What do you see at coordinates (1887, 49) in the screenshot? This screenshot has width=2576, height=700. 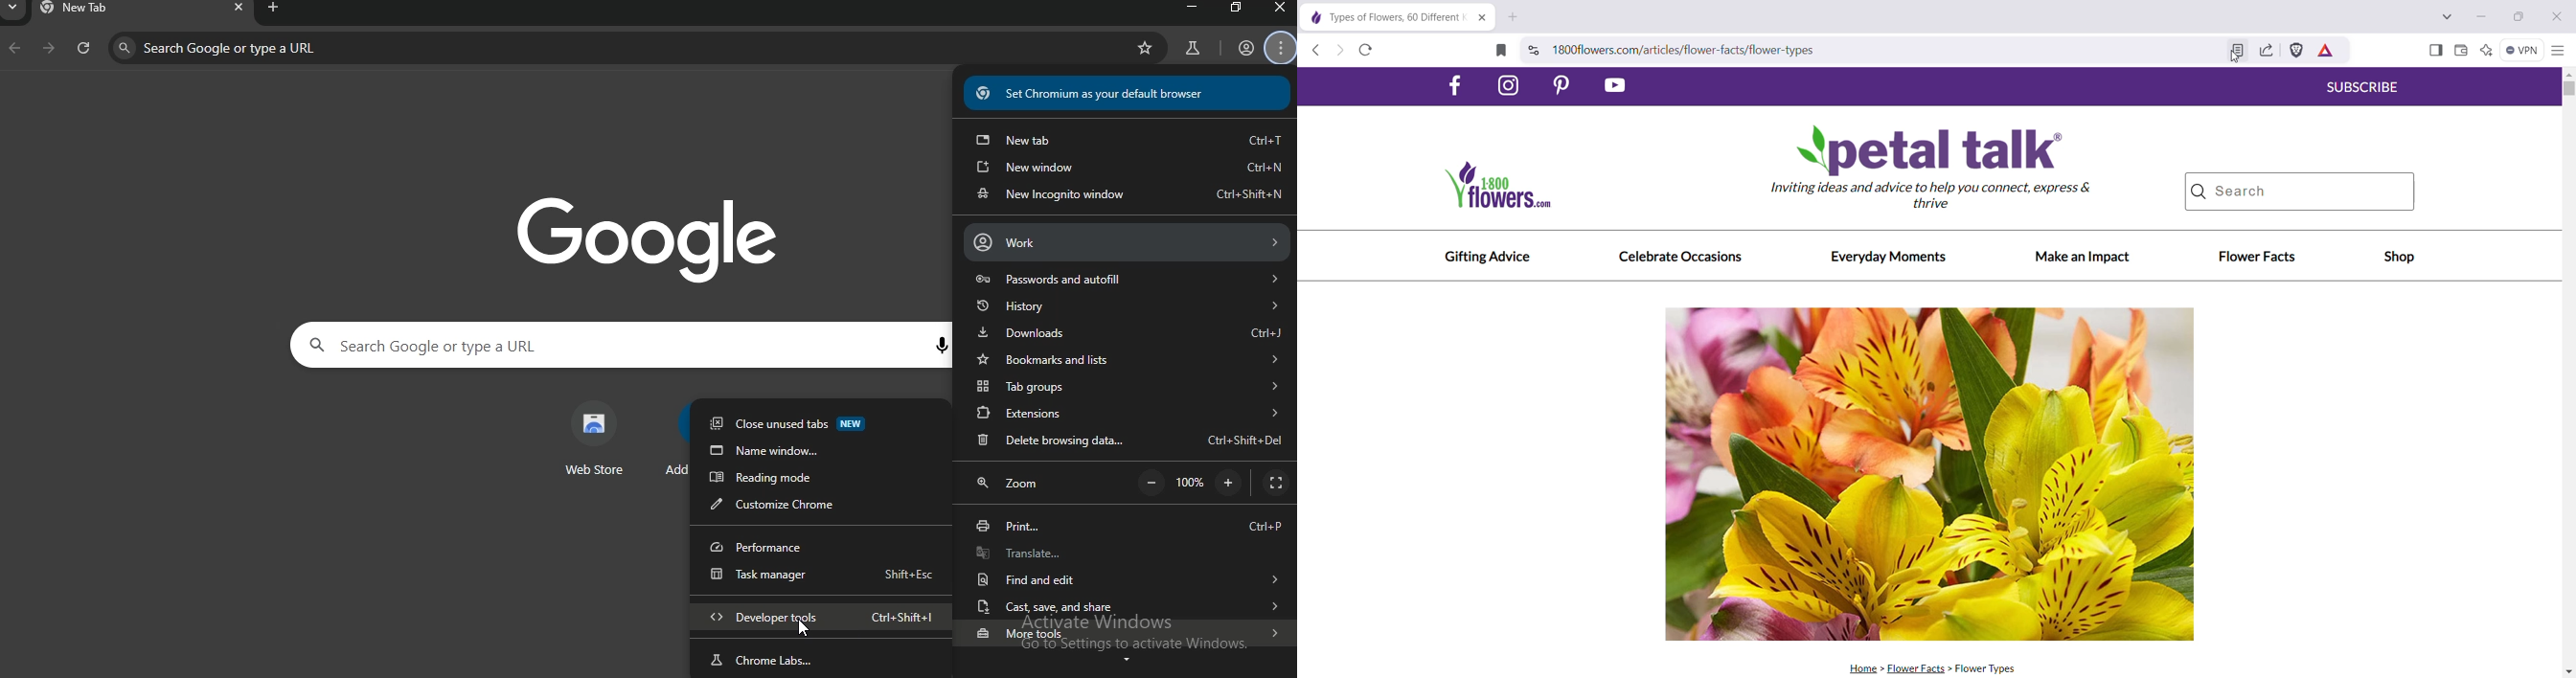 I see `1800flower.com/flower-facts/flower-types` at bounding box center [1887, 49].